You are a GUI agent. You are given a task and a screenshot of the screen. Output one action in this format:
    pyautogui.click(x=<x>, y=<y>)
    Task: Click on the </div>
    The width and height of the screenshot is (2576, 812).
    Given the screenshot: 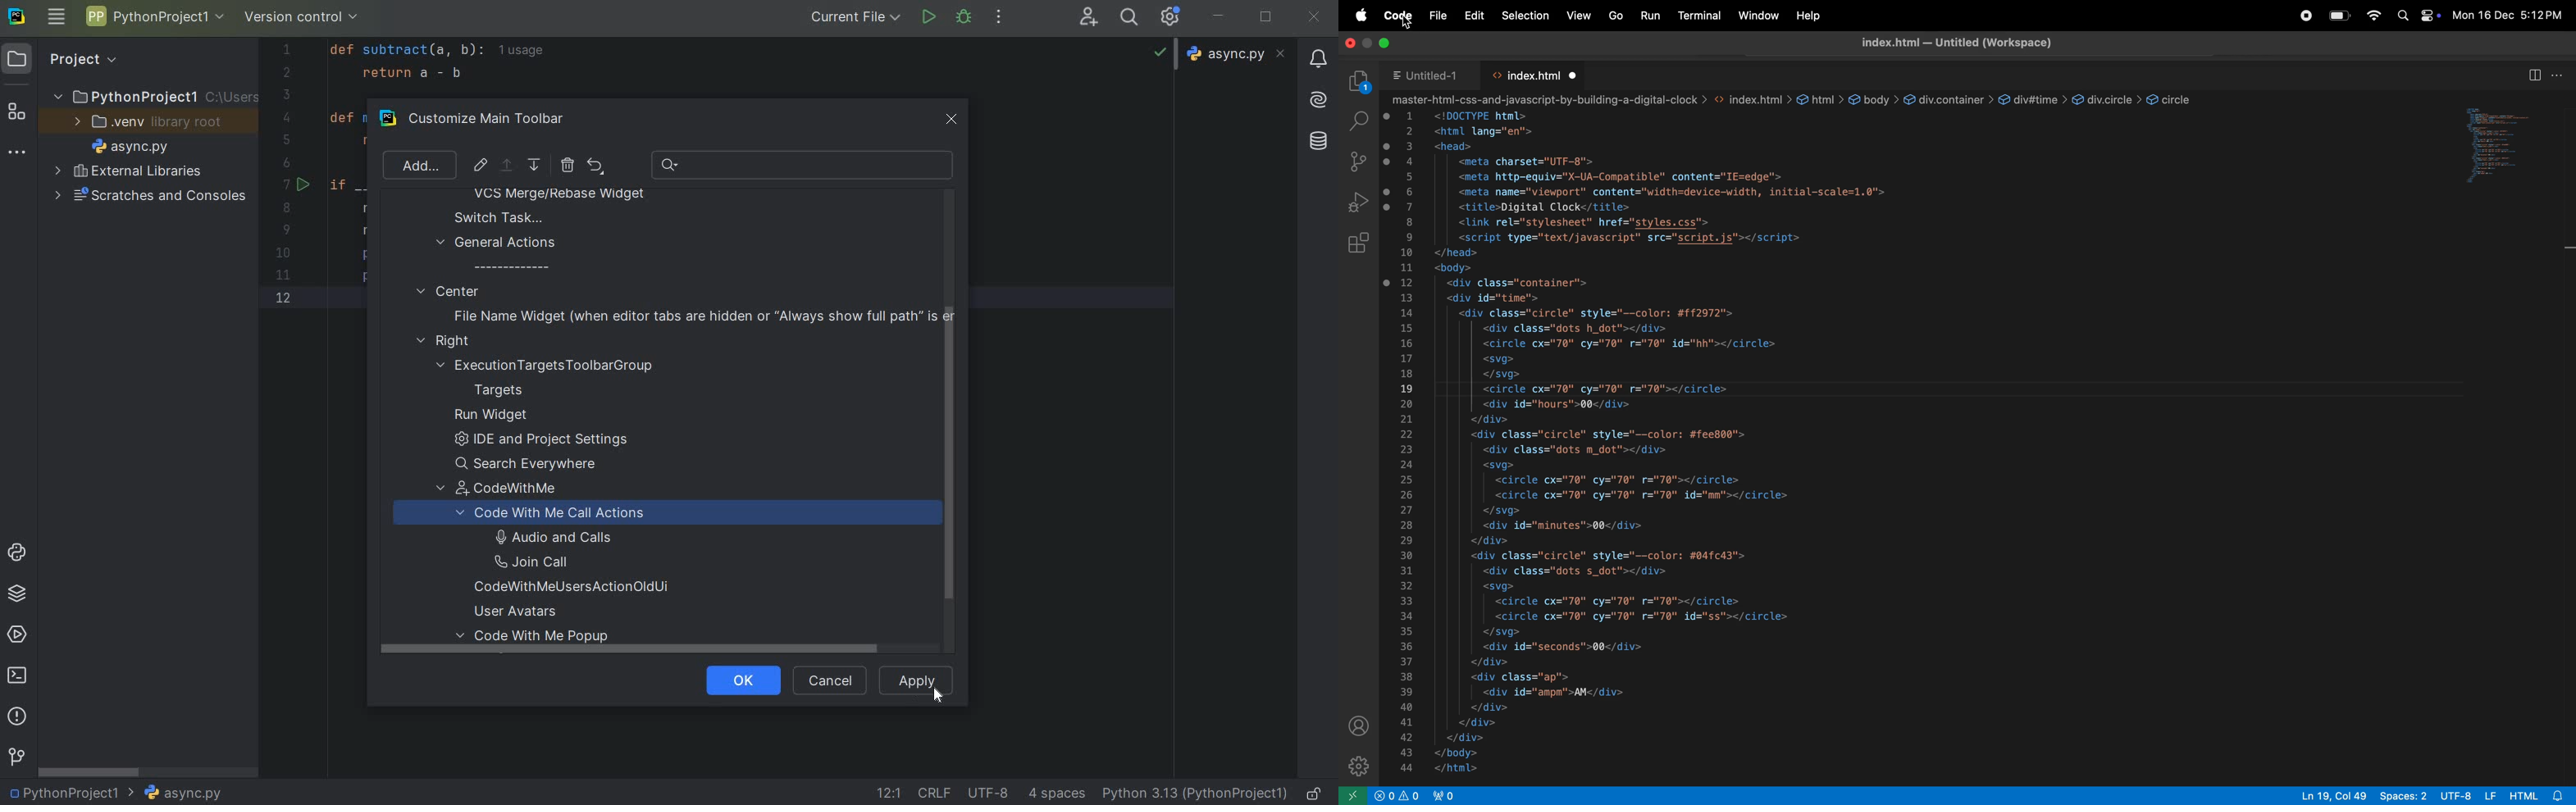 What is the action you would take?
    pyautogui.click(x=1489, y=540)
    